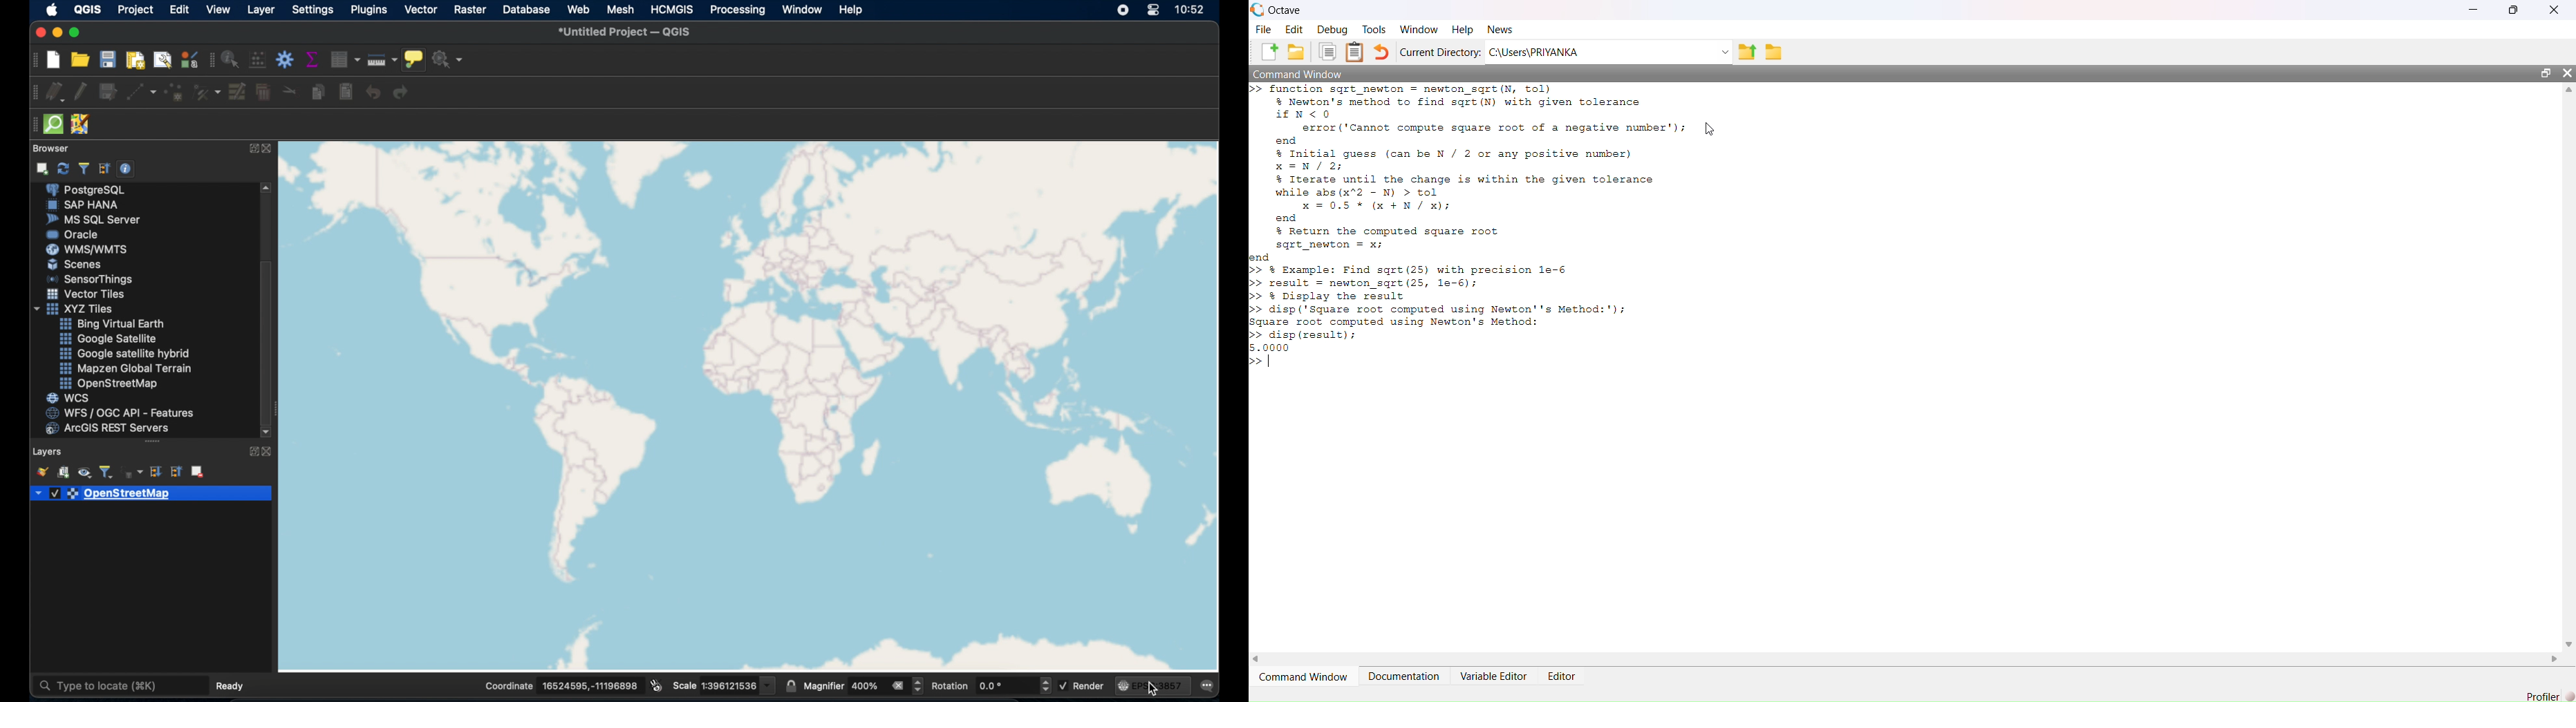 This screenshot has height=728, width=2576. What do you see at coordinates (1442, 52) in the screenshot?
I see `Current Directory:` at bounding box center [1442, 52].